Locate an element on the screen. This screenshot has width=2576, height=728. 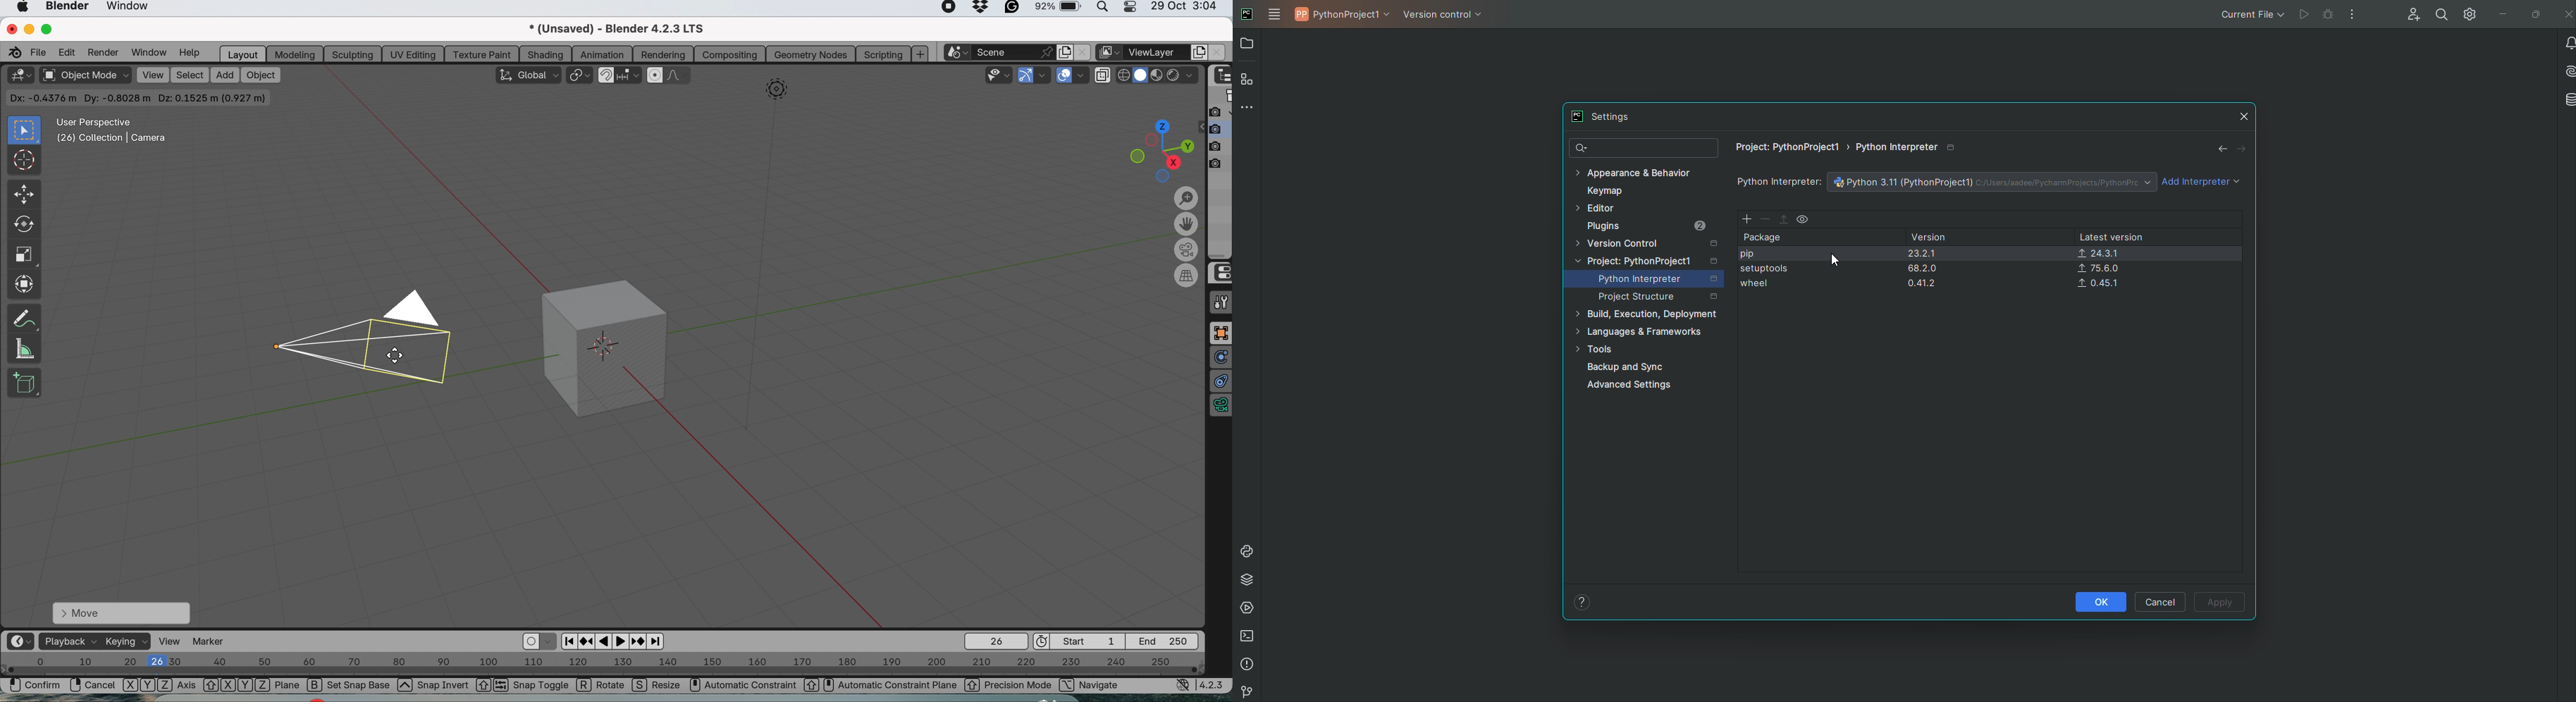
pause is located at coordinates (605, 642).